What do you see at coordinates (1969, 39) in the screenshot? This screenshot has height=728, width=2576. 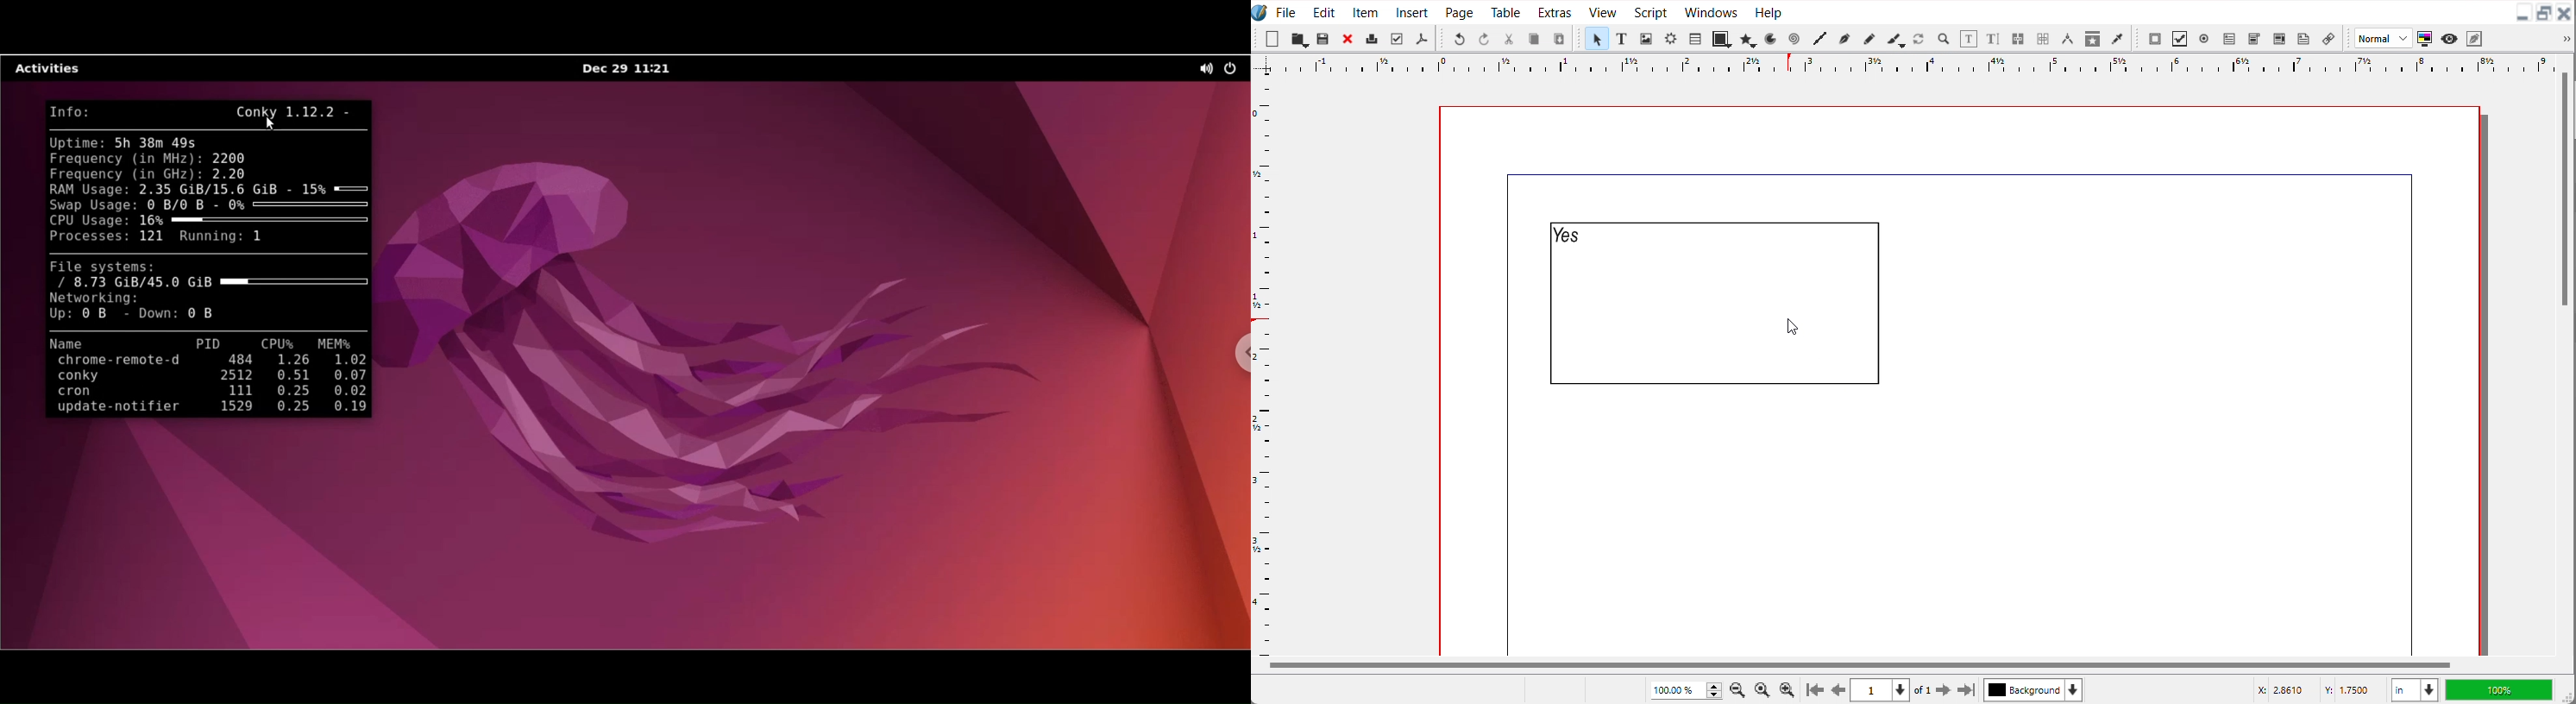 I see `Edit content with frame` at bounding box center [1969, 39].